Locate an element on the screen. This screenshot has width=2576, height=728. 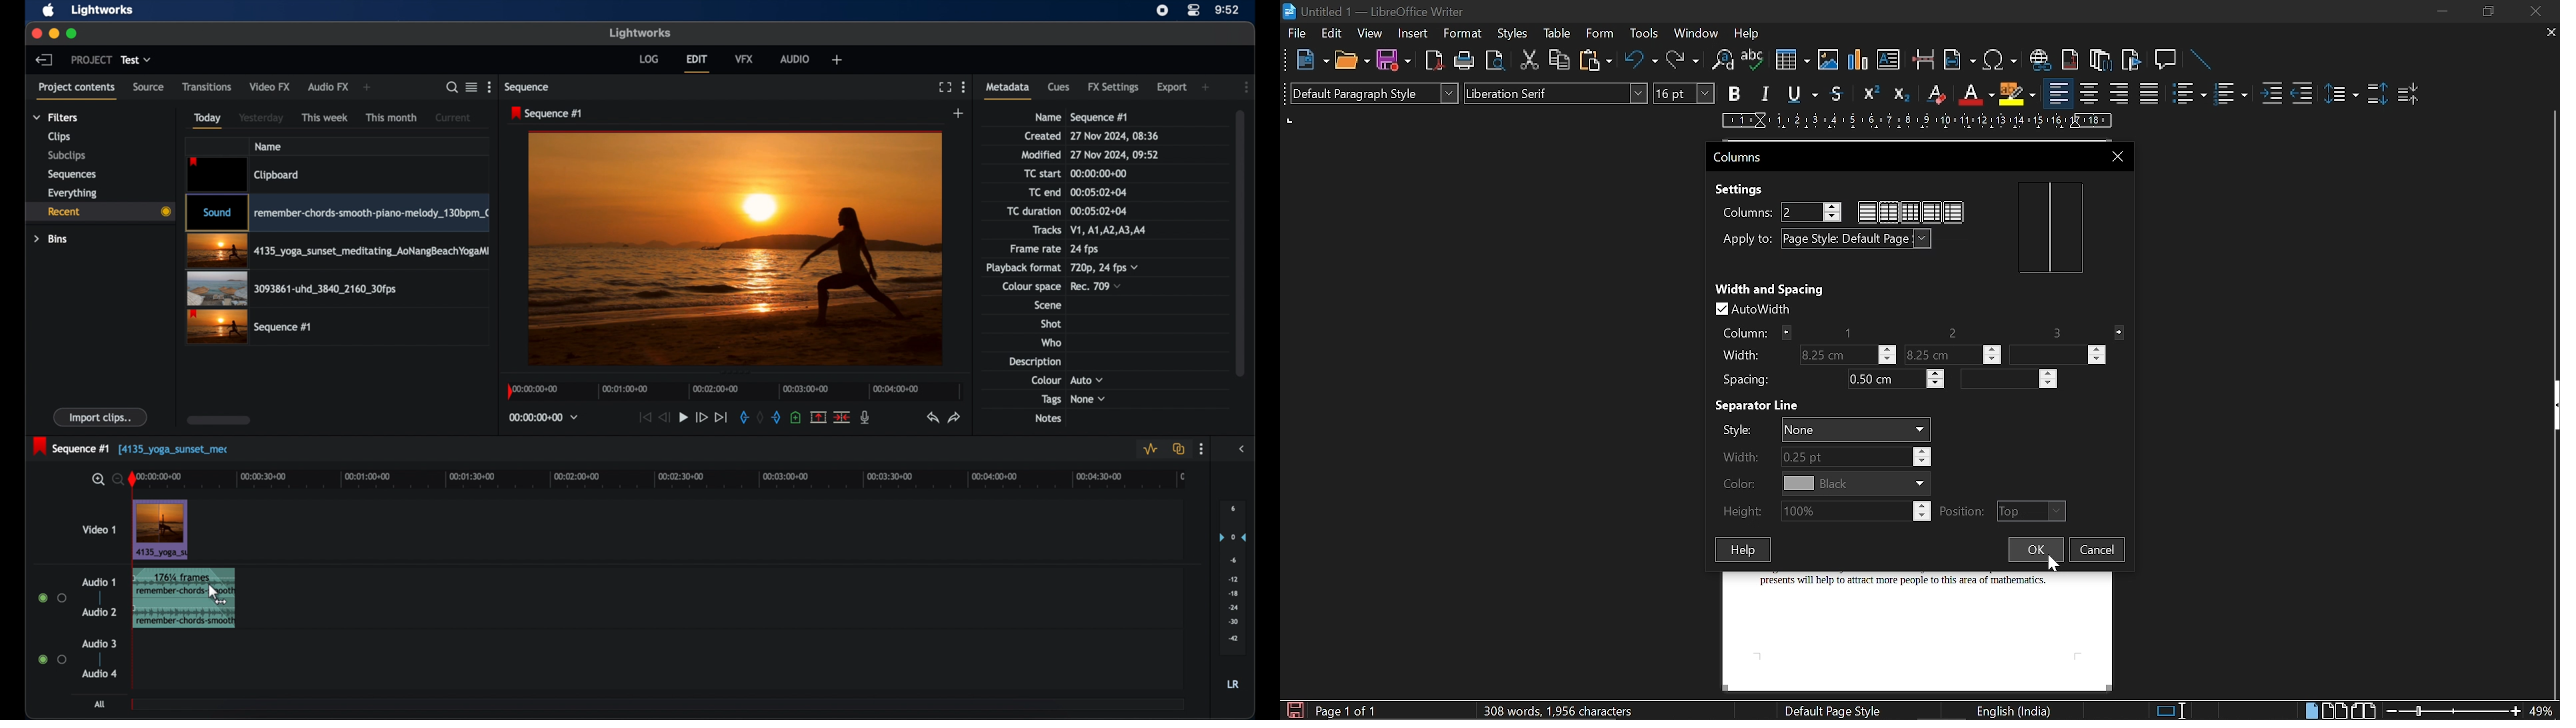
Superscript is located at coordinates (1870, 94).